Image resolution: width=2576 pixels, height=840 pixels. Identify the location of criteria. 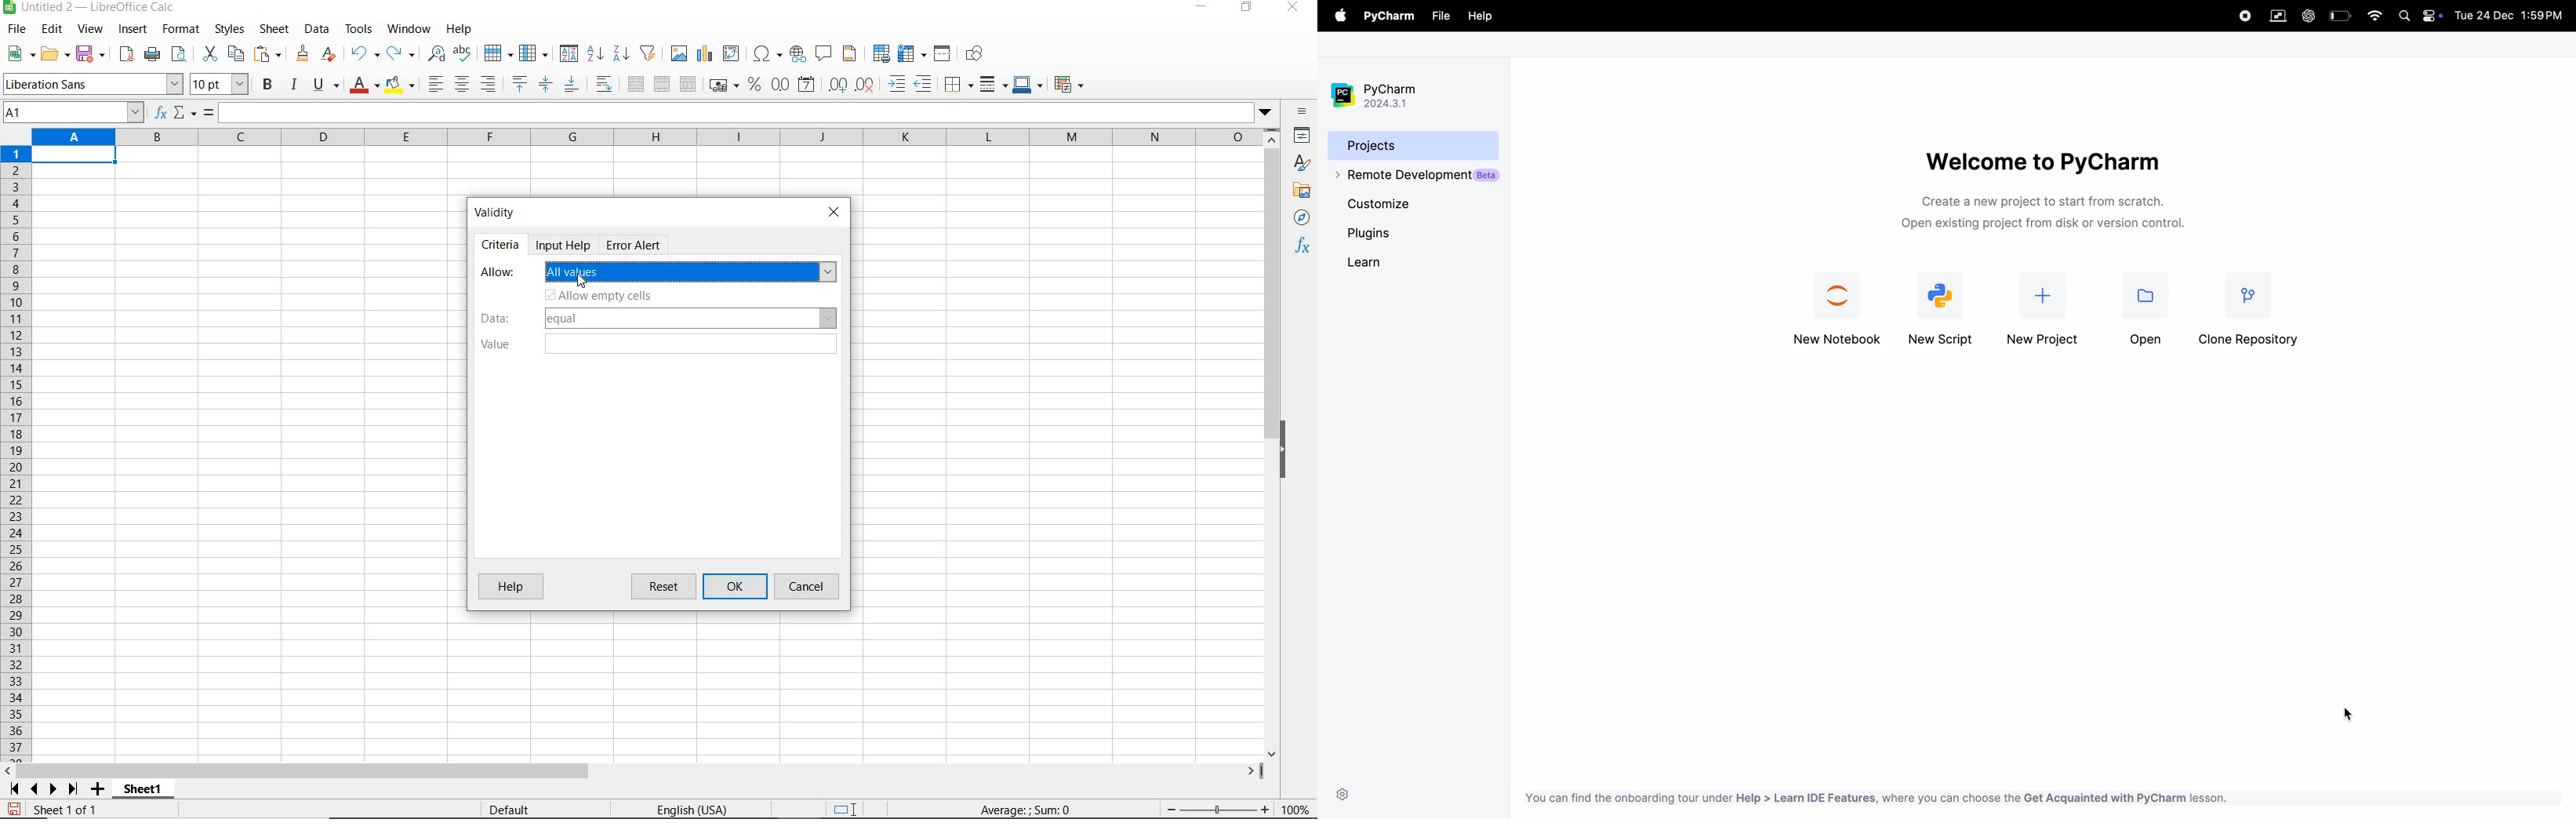
(499, 246).